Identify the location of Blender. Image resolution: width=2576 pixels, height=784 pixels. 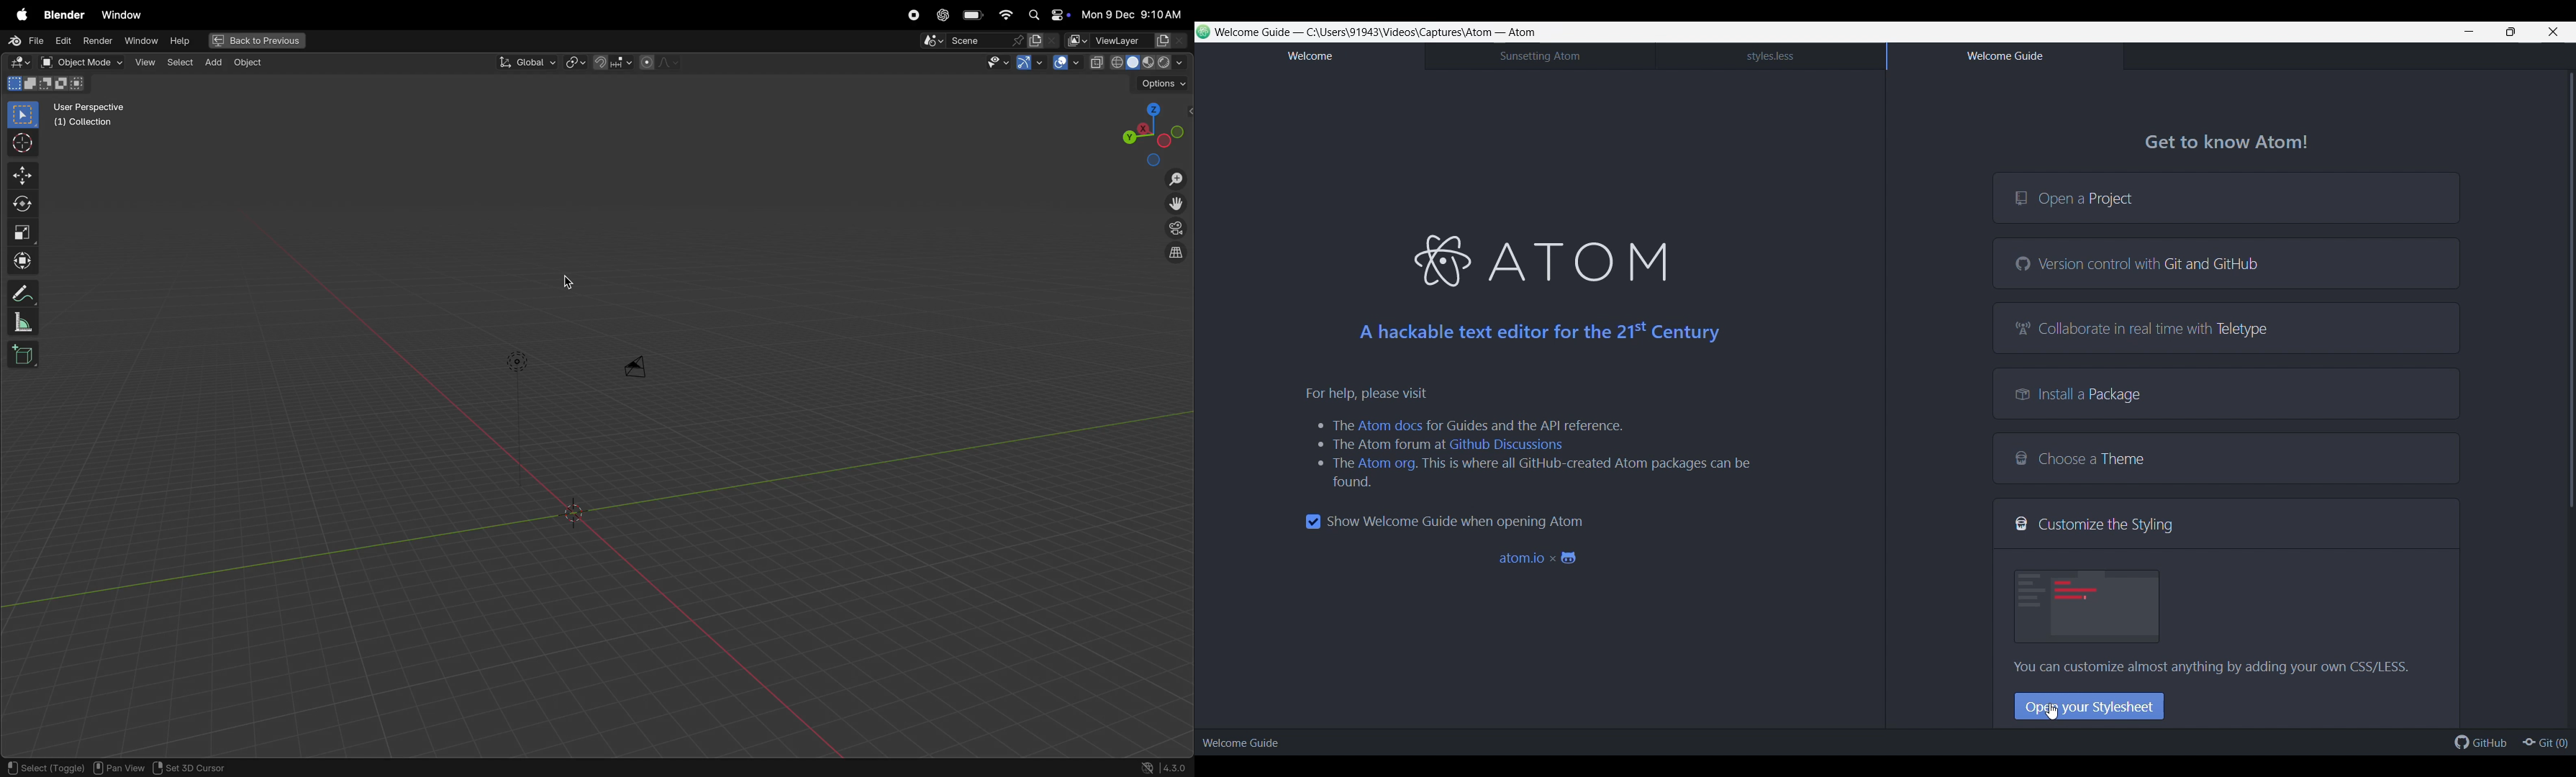
(61, 13).